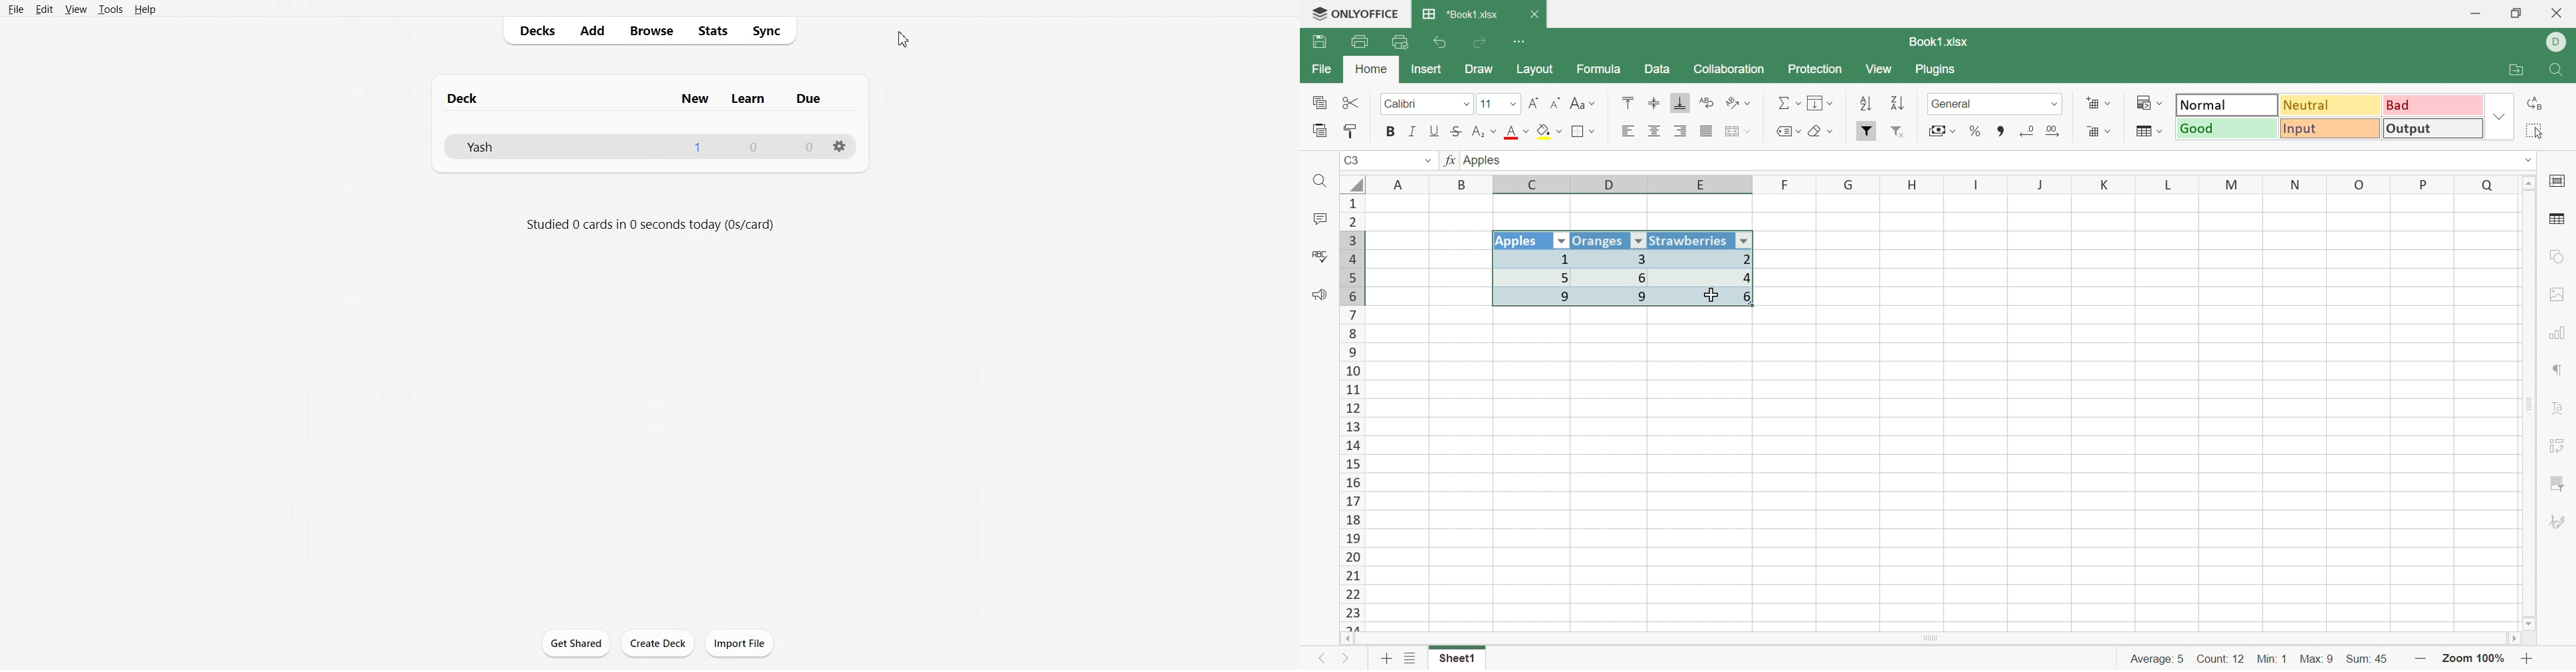 The width and height of the screenshot is (2576, 672). Describe the element at coordinates (1481, 43) in the screenshot. I see `Redo` at that location.